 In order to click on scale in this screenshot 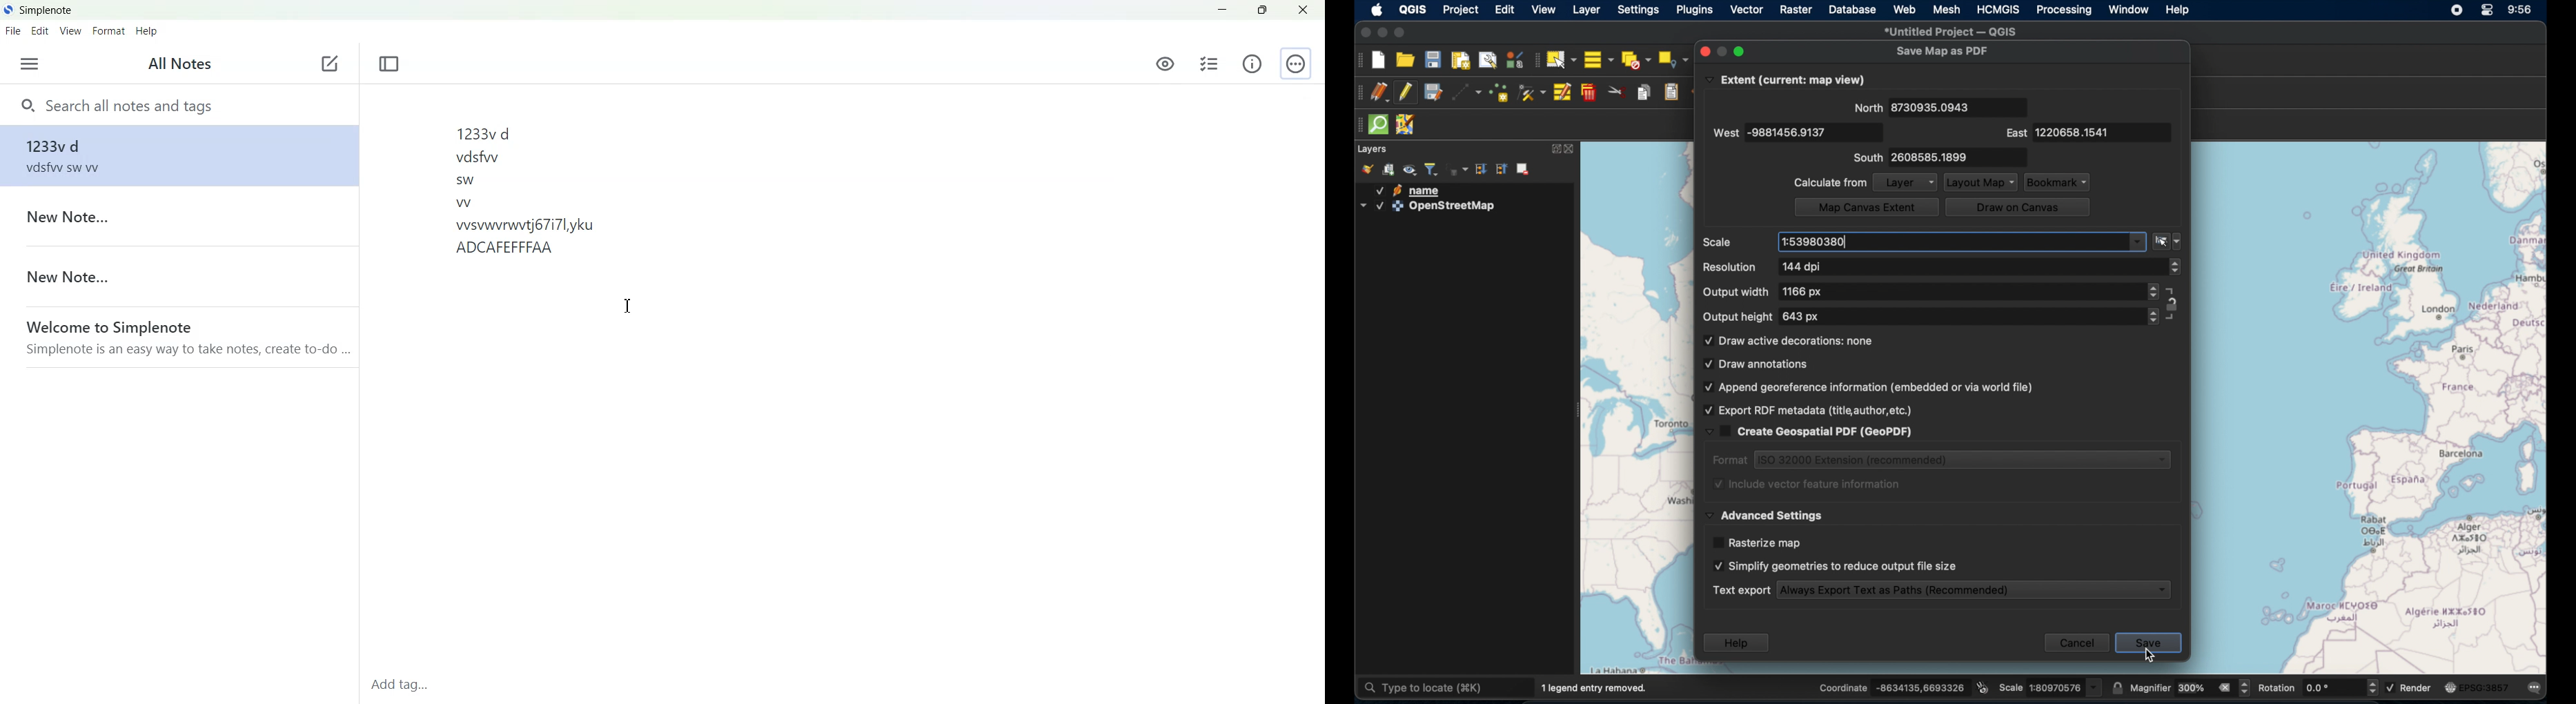, I will do `click(2052, 686)`.